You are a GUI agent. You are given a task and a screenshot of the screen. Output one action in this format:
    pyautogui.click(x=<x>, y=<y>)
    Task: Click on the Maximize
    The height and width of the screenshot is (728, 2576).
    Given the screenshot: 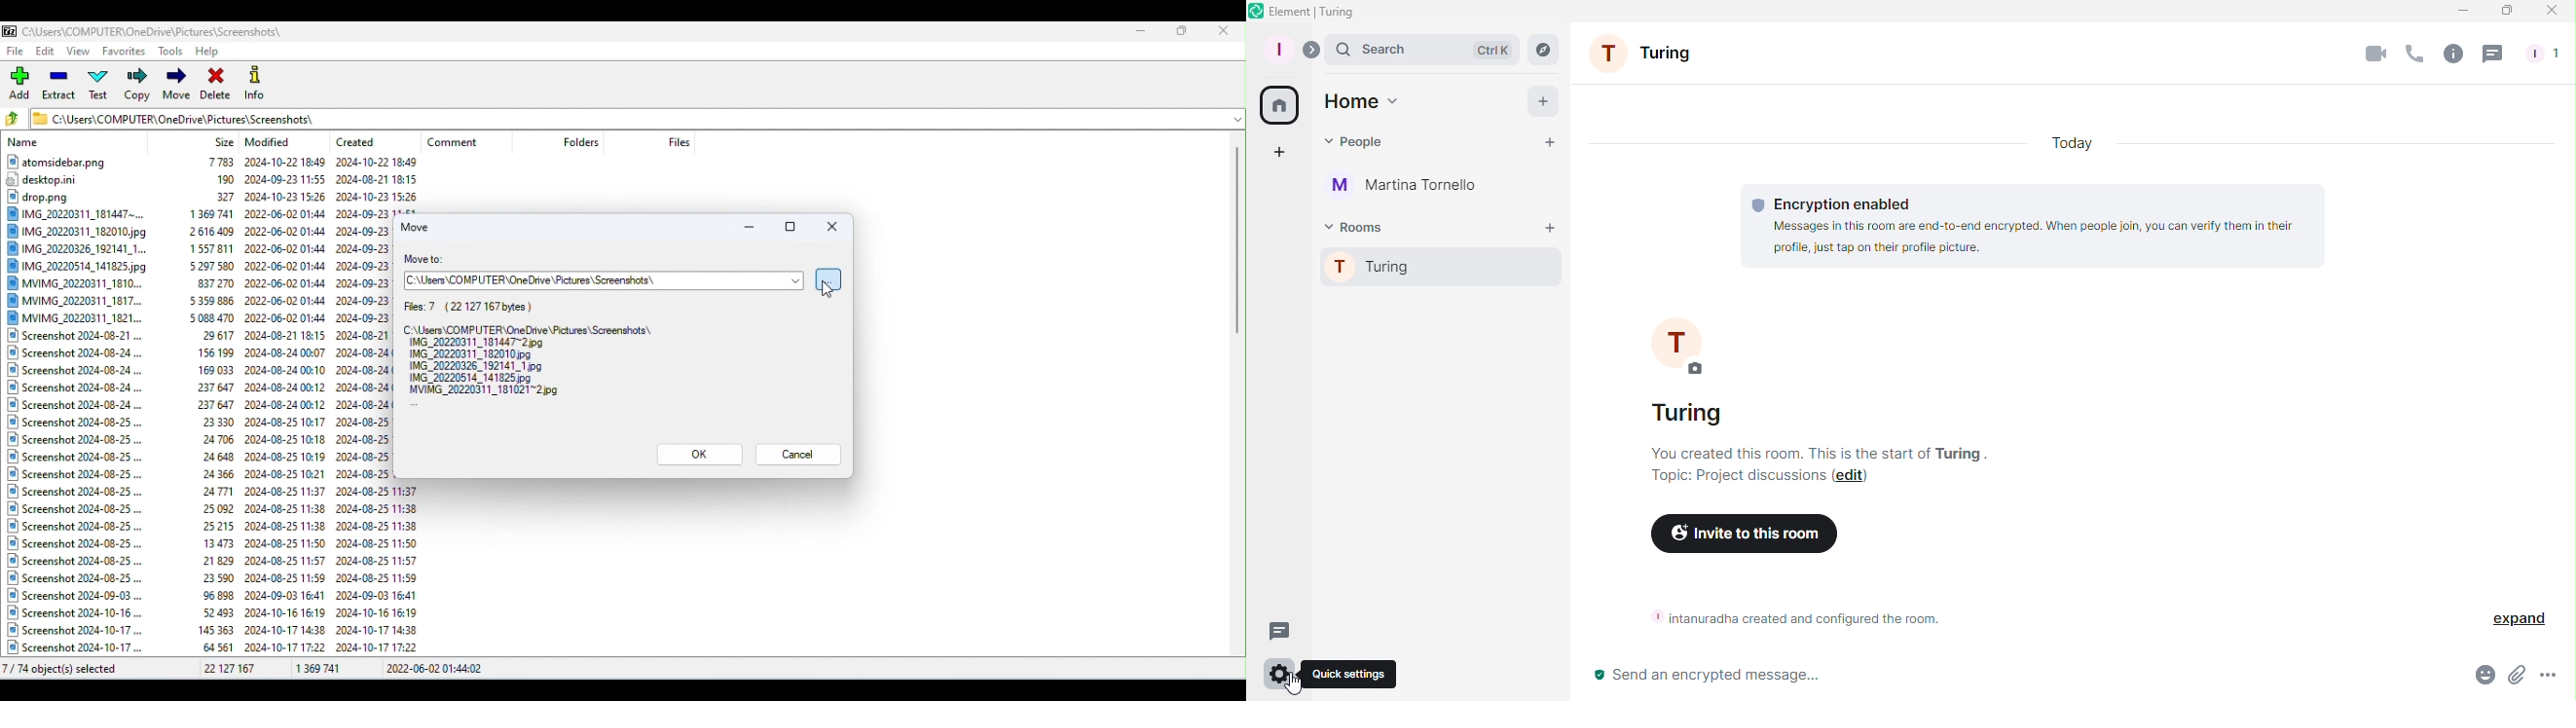 What is the action you would take?
    pyautogui.click(x=2508, y=11)
    